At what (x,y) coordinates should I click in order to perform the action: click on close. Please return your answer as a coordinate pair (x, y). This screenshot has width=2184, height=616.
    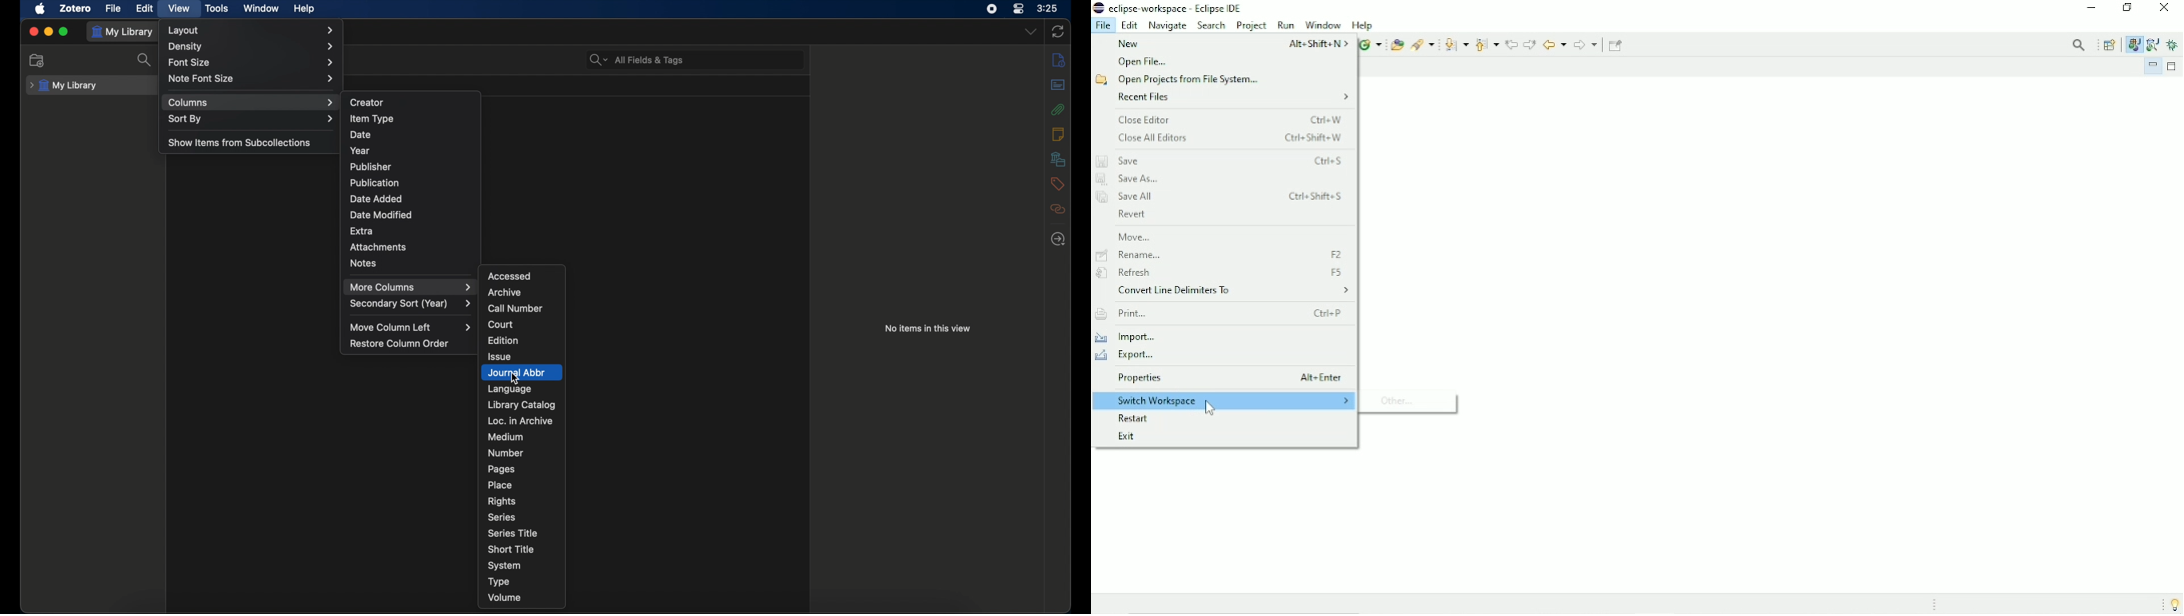
    Looking at the image, I should click on (33, 31).